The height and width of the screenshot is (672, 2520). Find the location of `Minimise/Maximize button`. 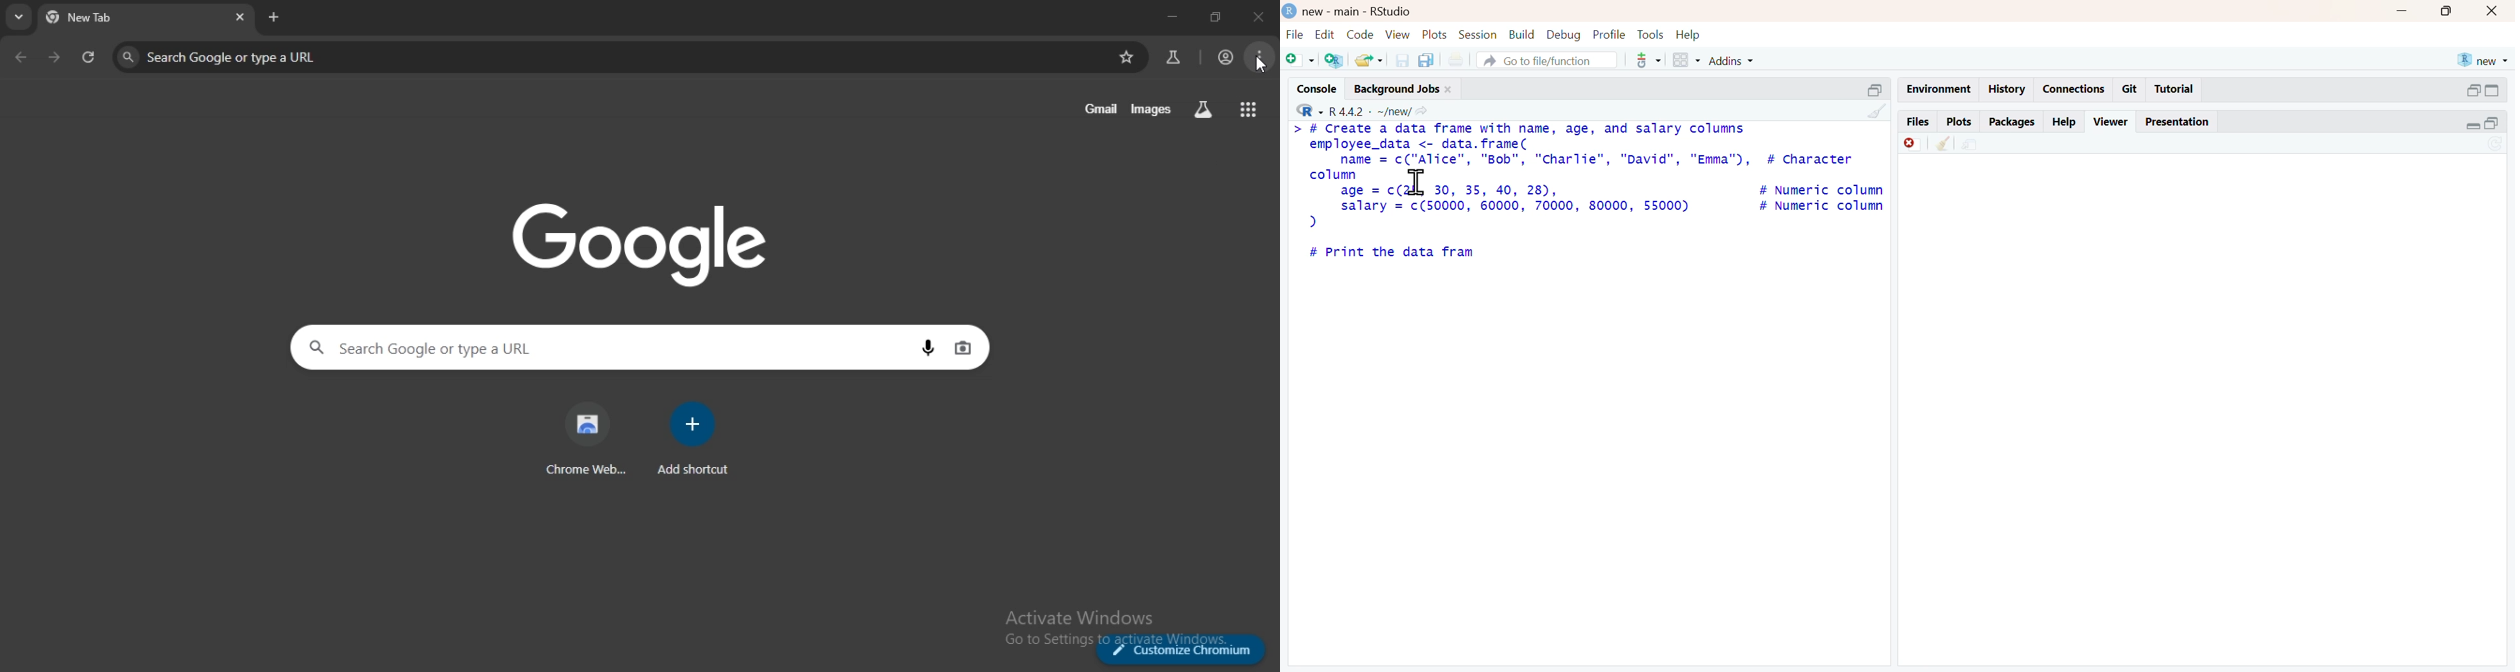

Minimise/Maximize button is located at coordinates (2486, 90).